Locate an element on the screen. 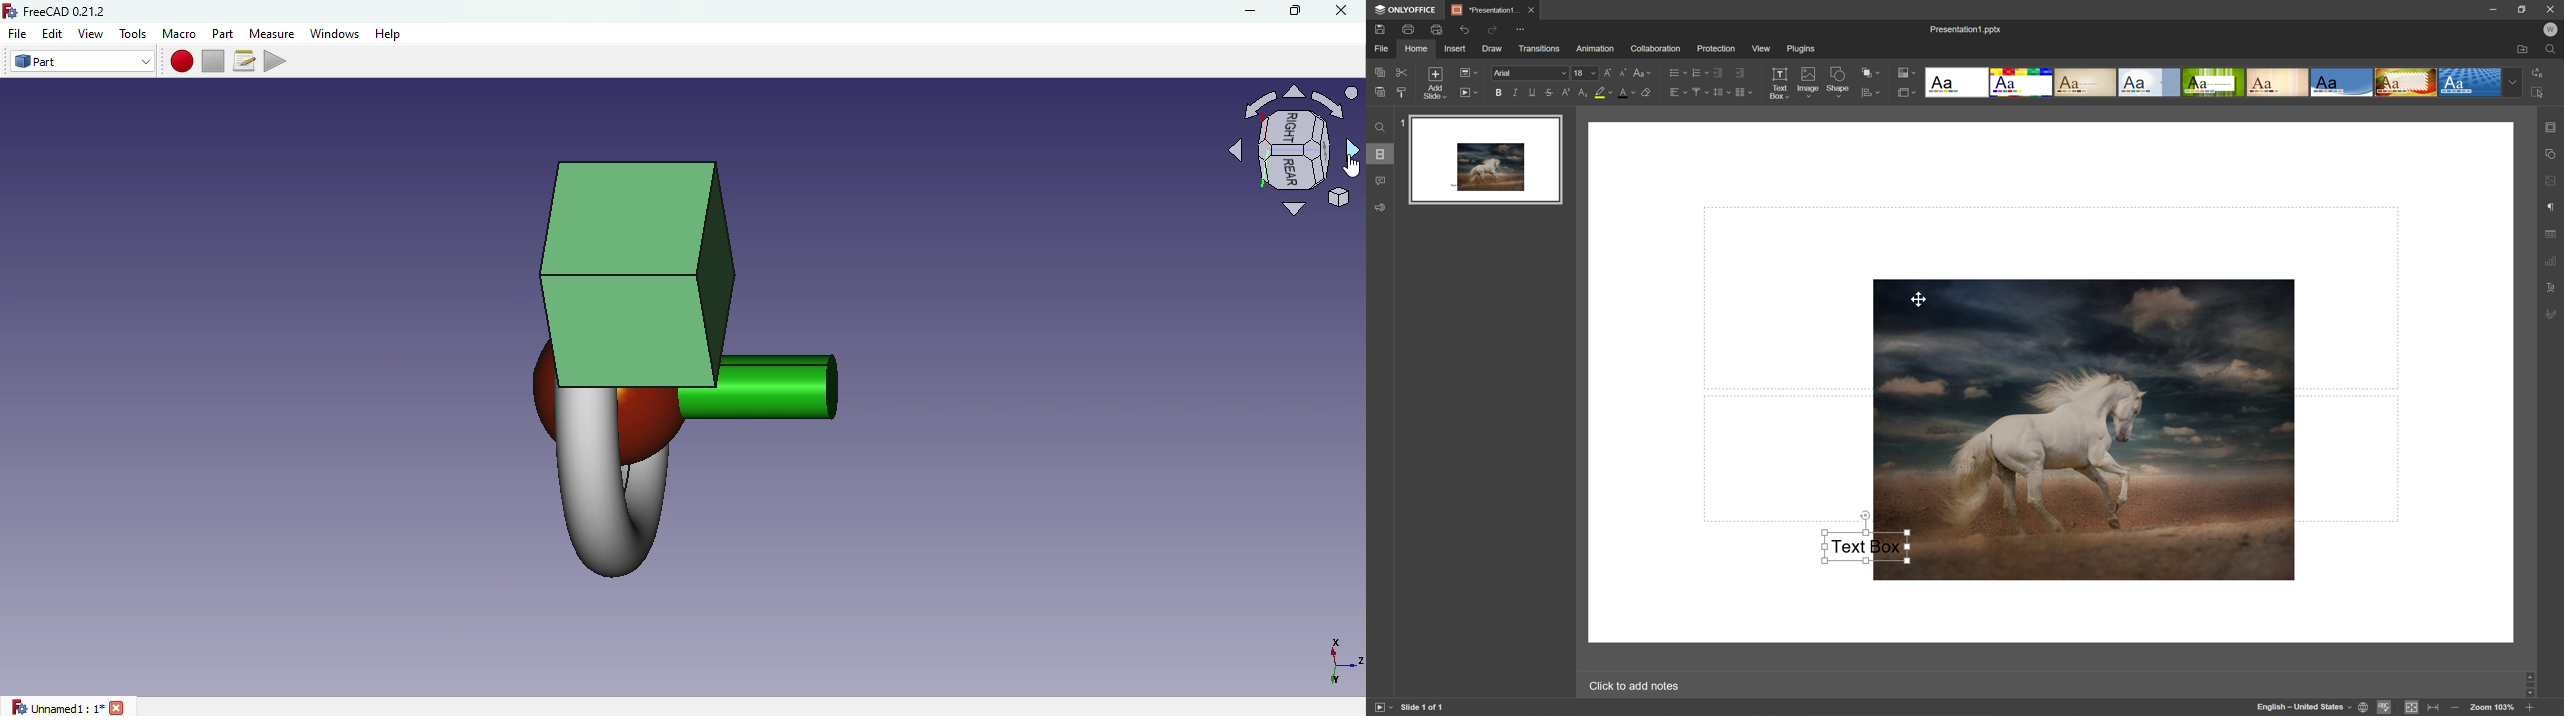 The width and height of the screenshot is (2576, 728). Dotted is located at coordinates (2469, 83).